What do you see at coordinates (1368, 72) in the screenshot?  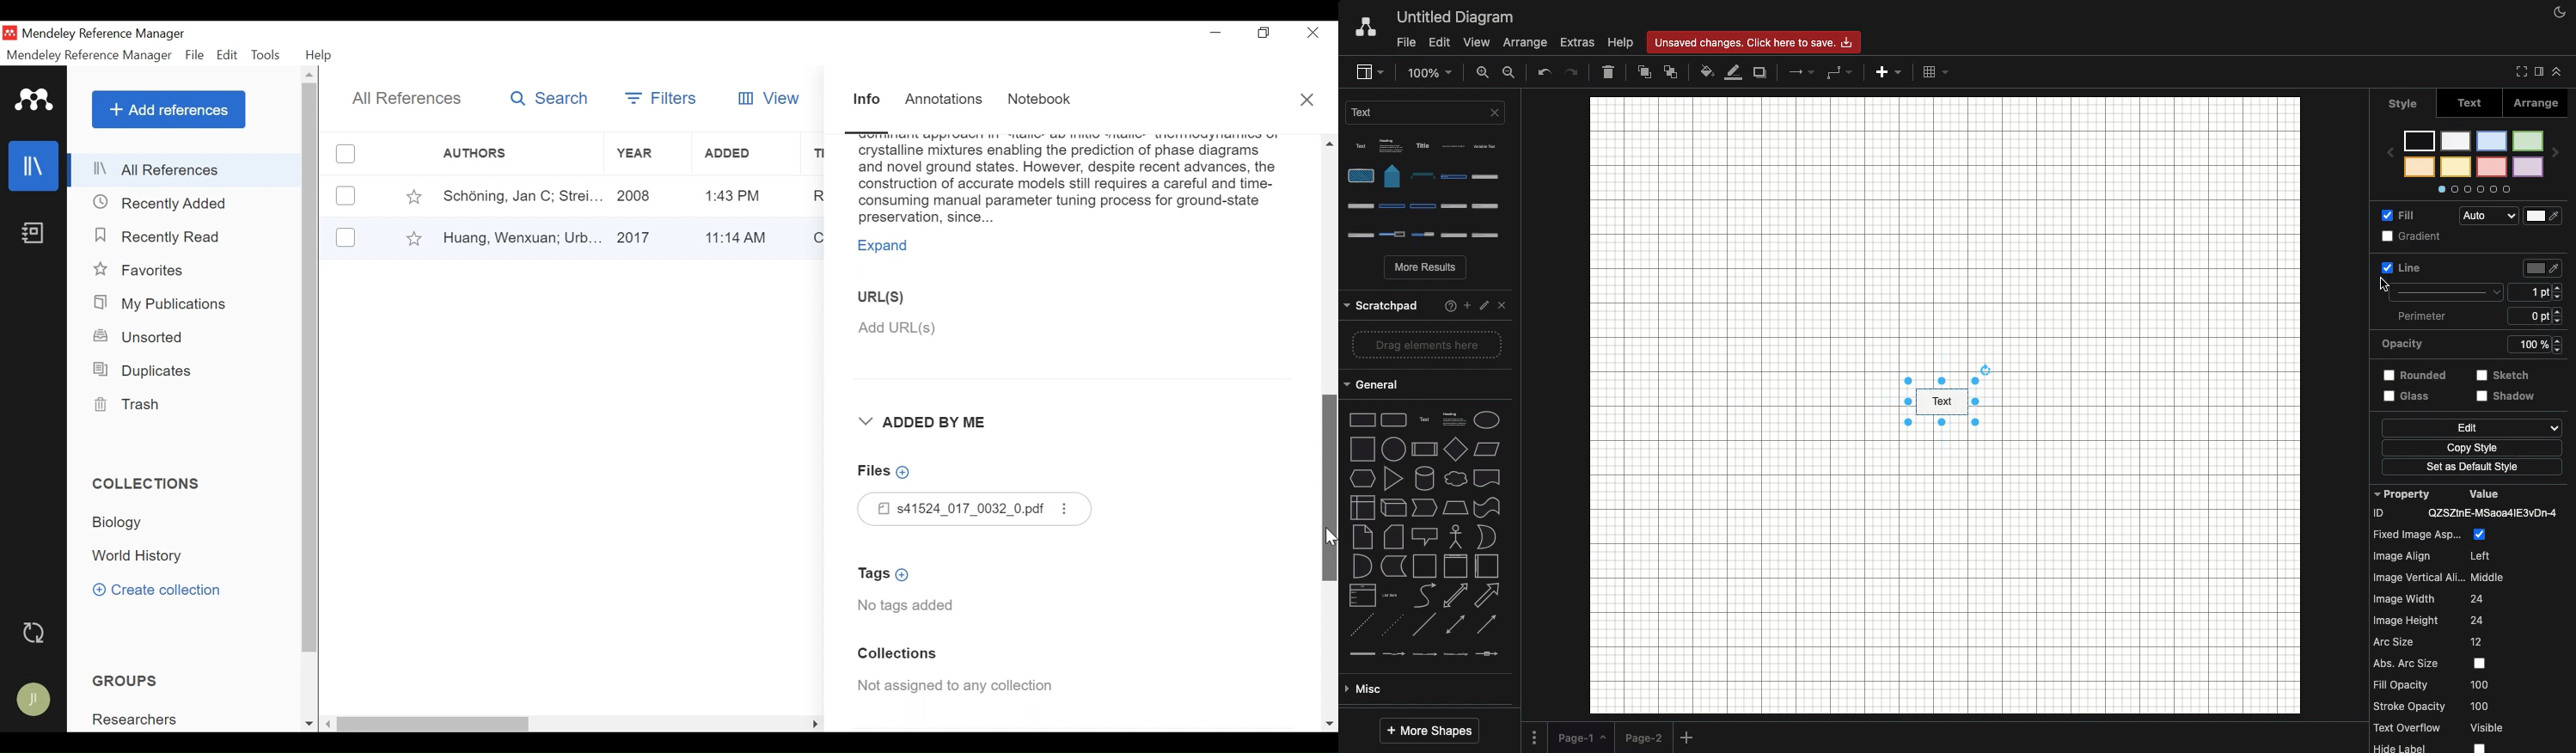 I see `Sidebar` at bounding box center [1368, 72].